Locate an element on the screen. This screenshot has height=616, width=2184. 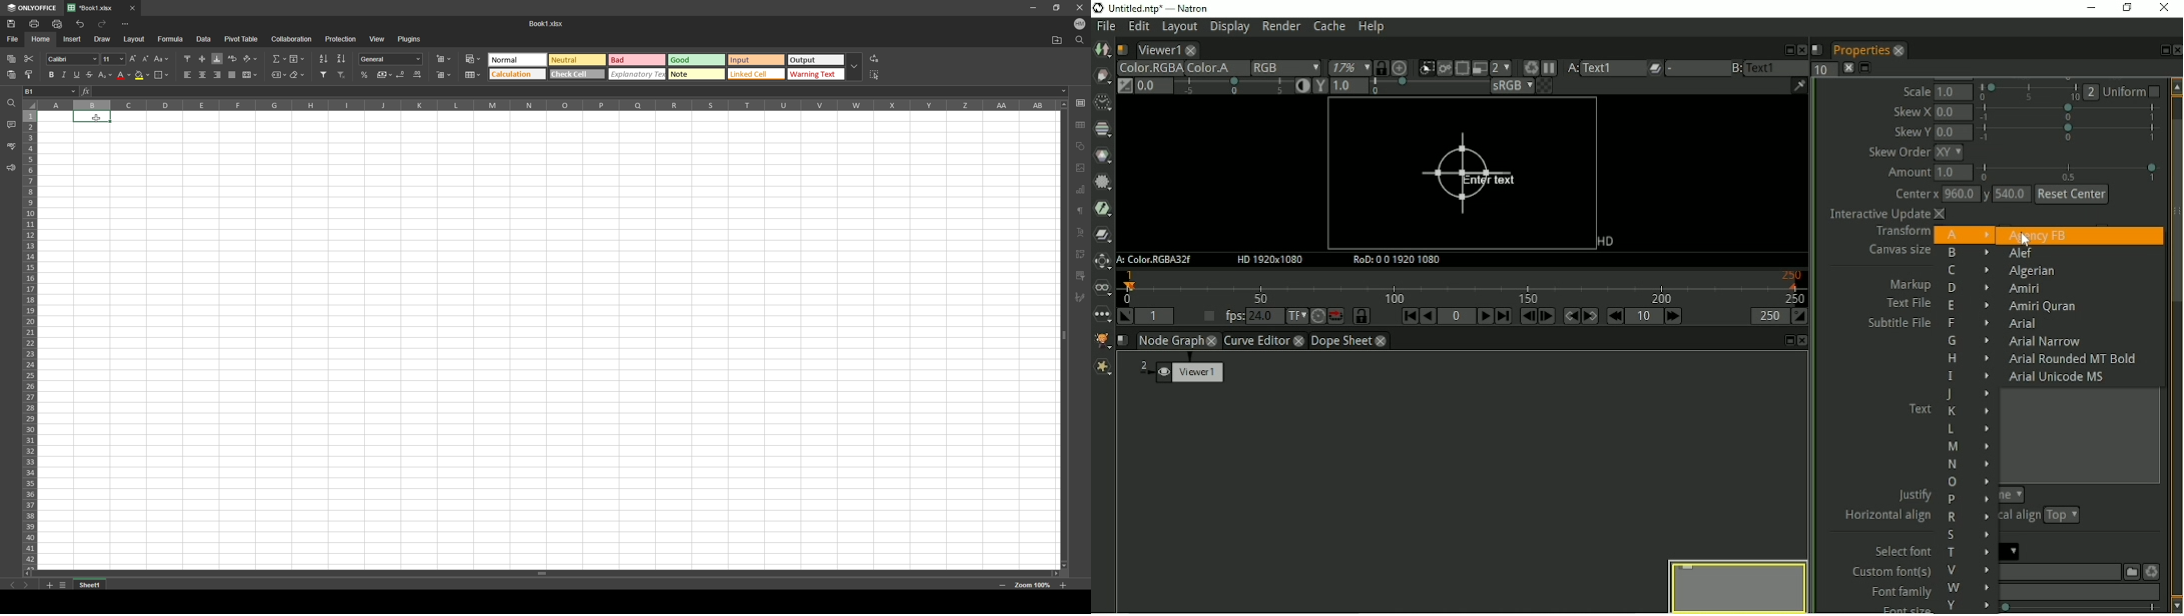
expand is located at coordinates (854, 67).